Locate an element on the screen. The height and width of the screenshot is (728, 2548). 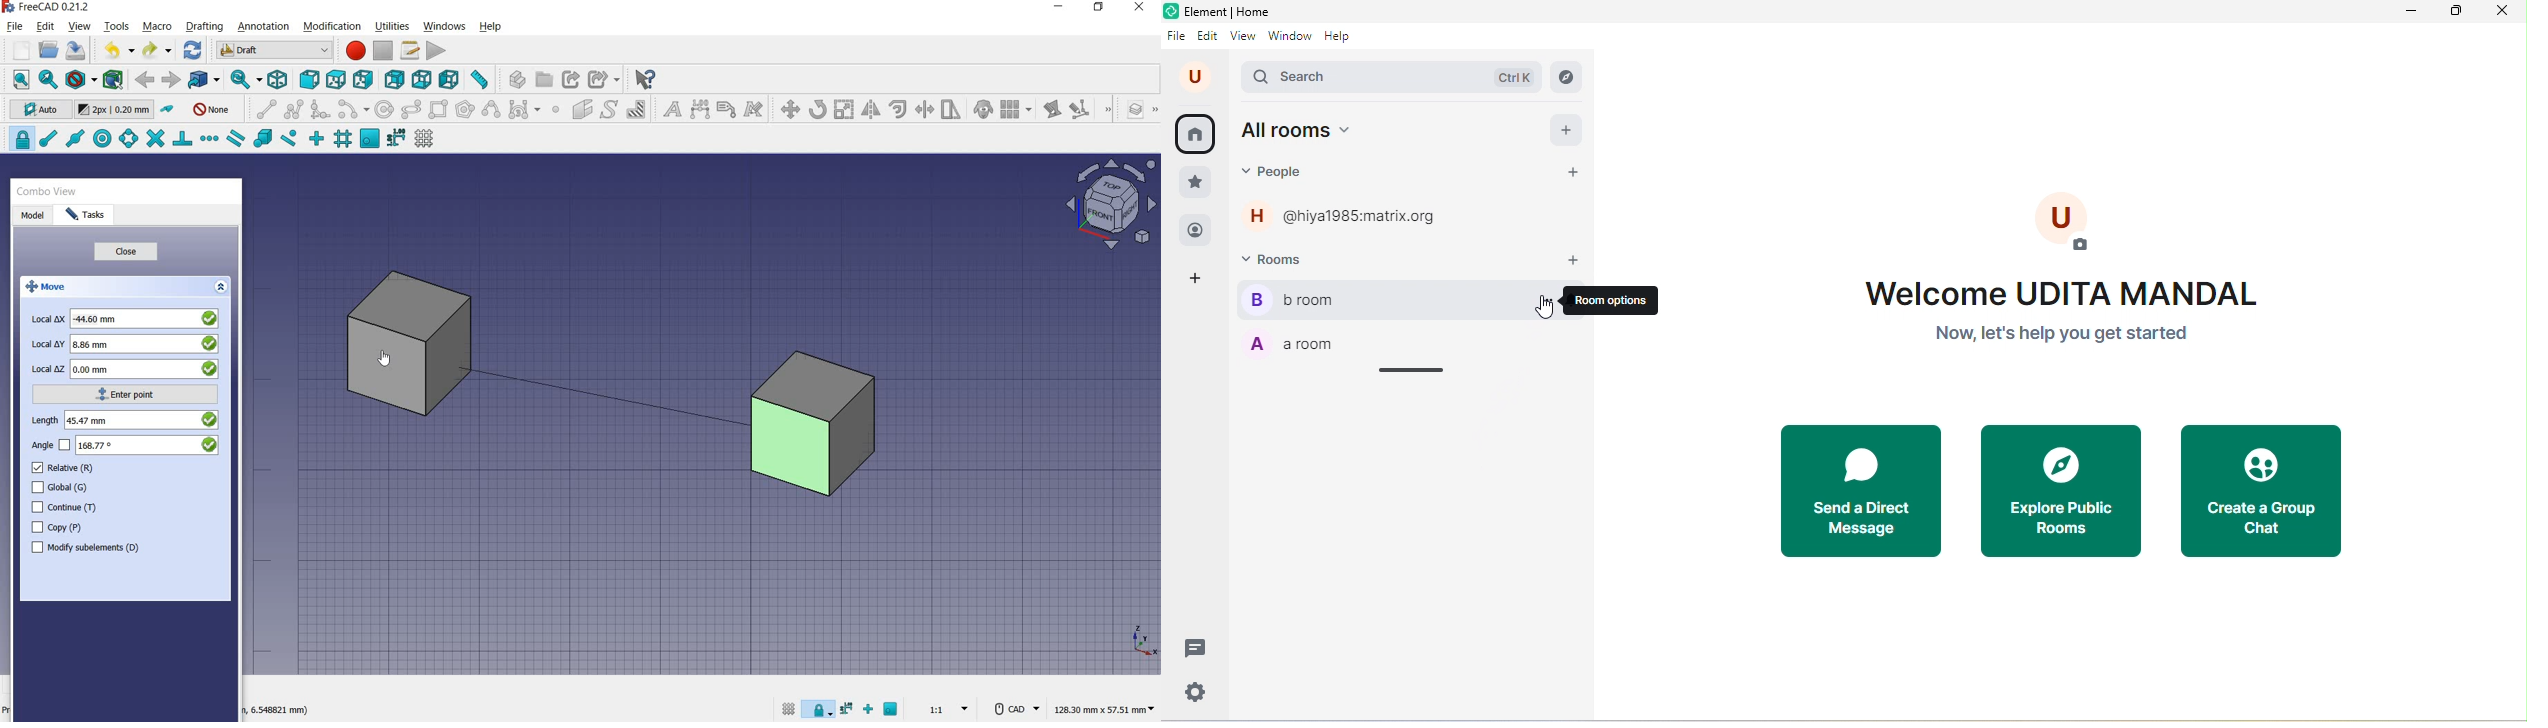
rooms is located at coordinates (1300, 258).